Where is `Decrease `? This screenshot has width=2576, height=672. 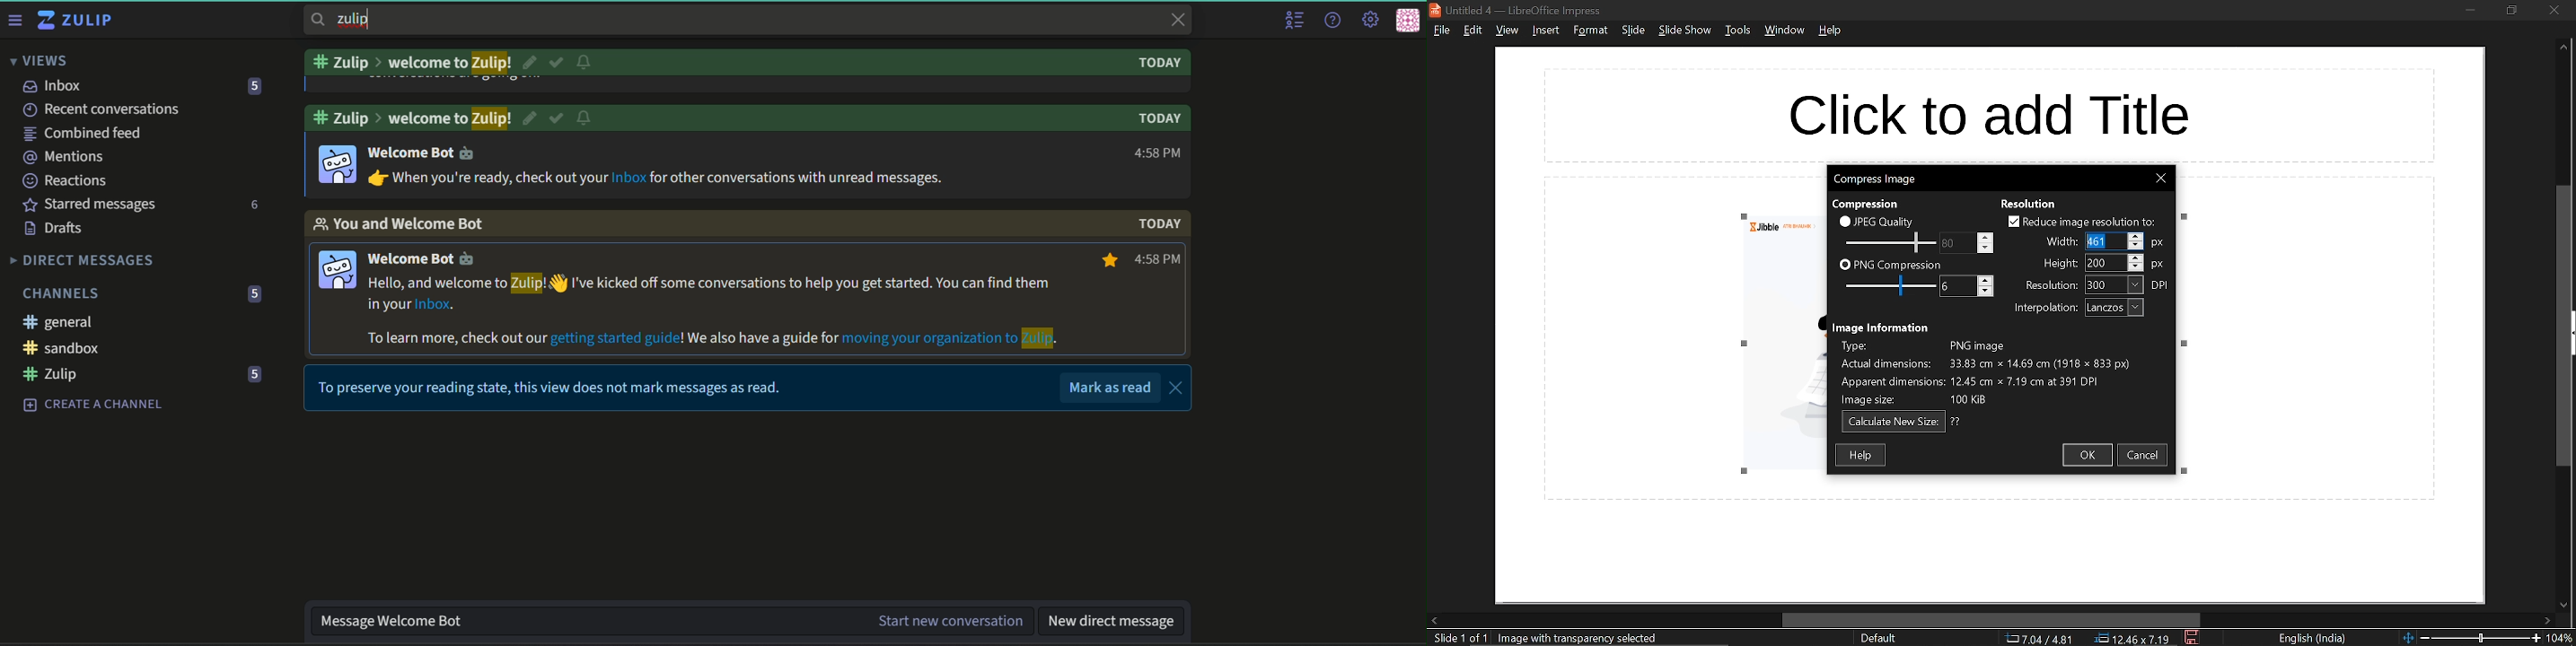 Decrease  is located at coordinates (2136, 247).